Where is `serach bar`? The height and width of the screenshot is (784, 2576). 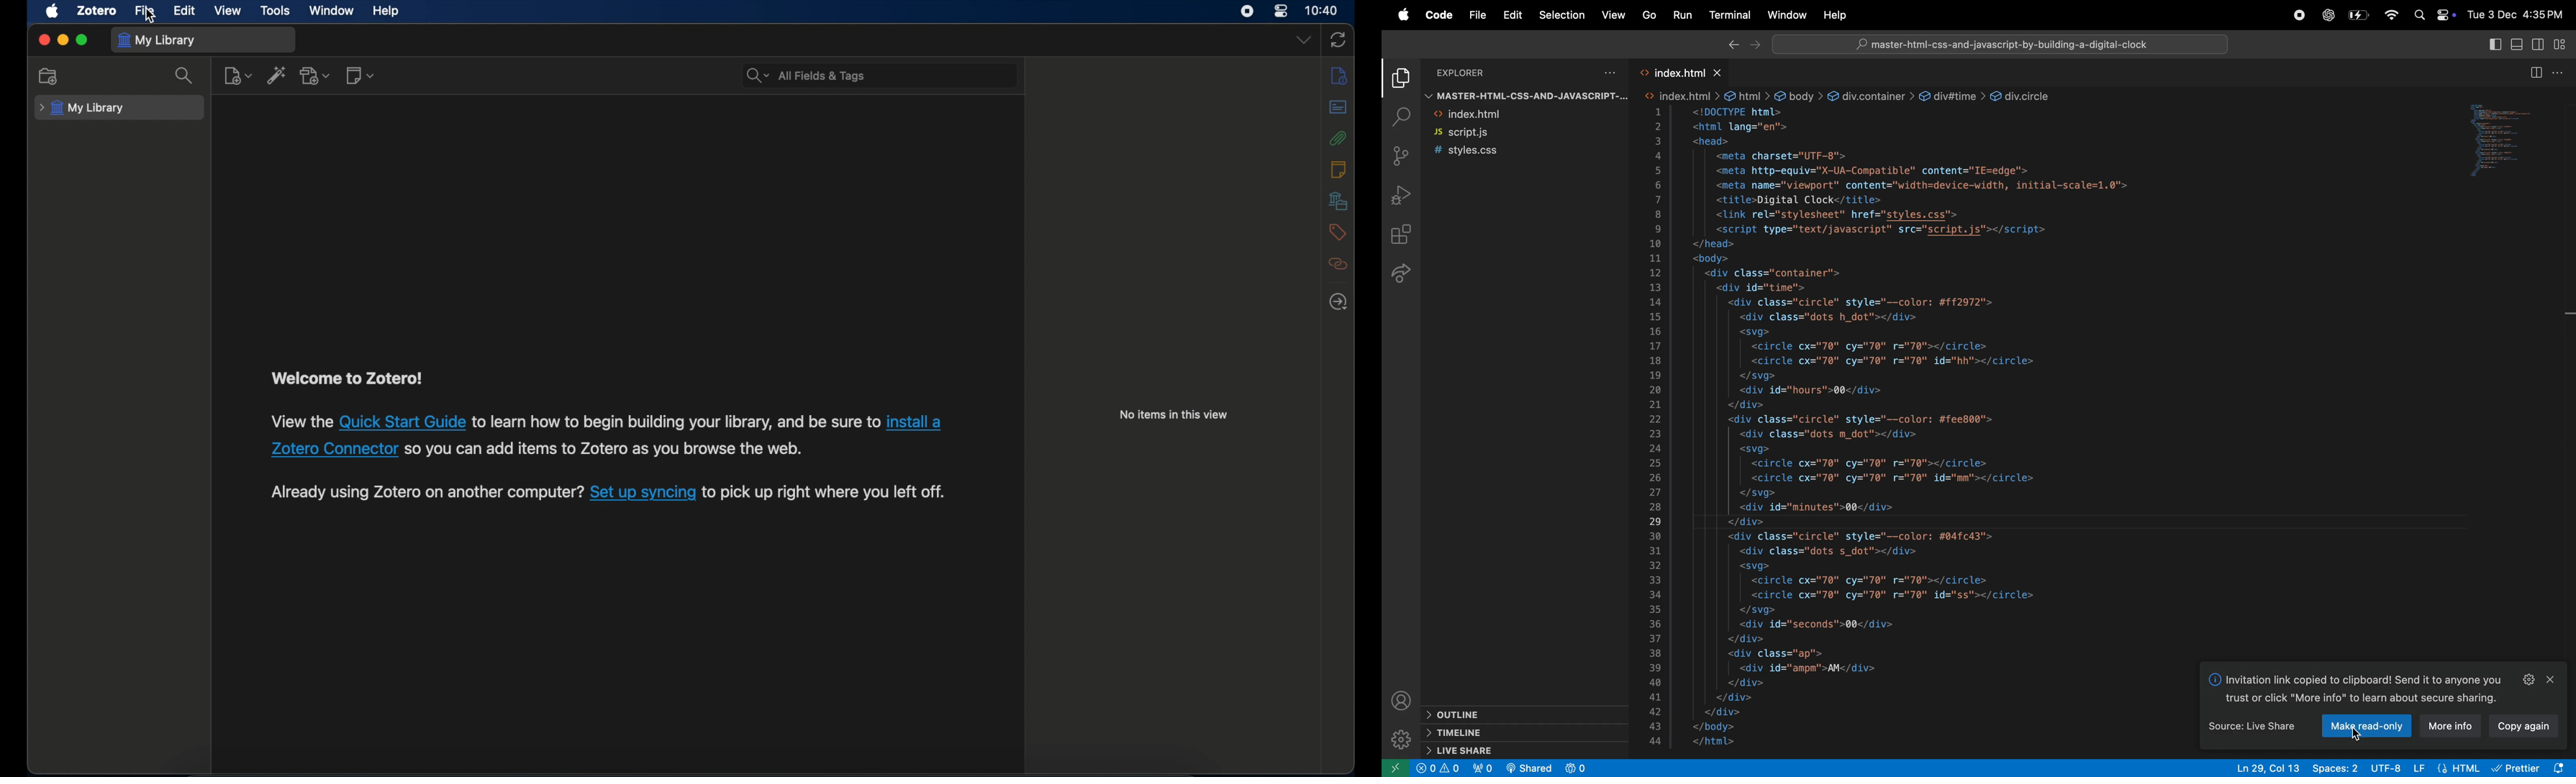
serach bar is located at coordinates (2002, 46).